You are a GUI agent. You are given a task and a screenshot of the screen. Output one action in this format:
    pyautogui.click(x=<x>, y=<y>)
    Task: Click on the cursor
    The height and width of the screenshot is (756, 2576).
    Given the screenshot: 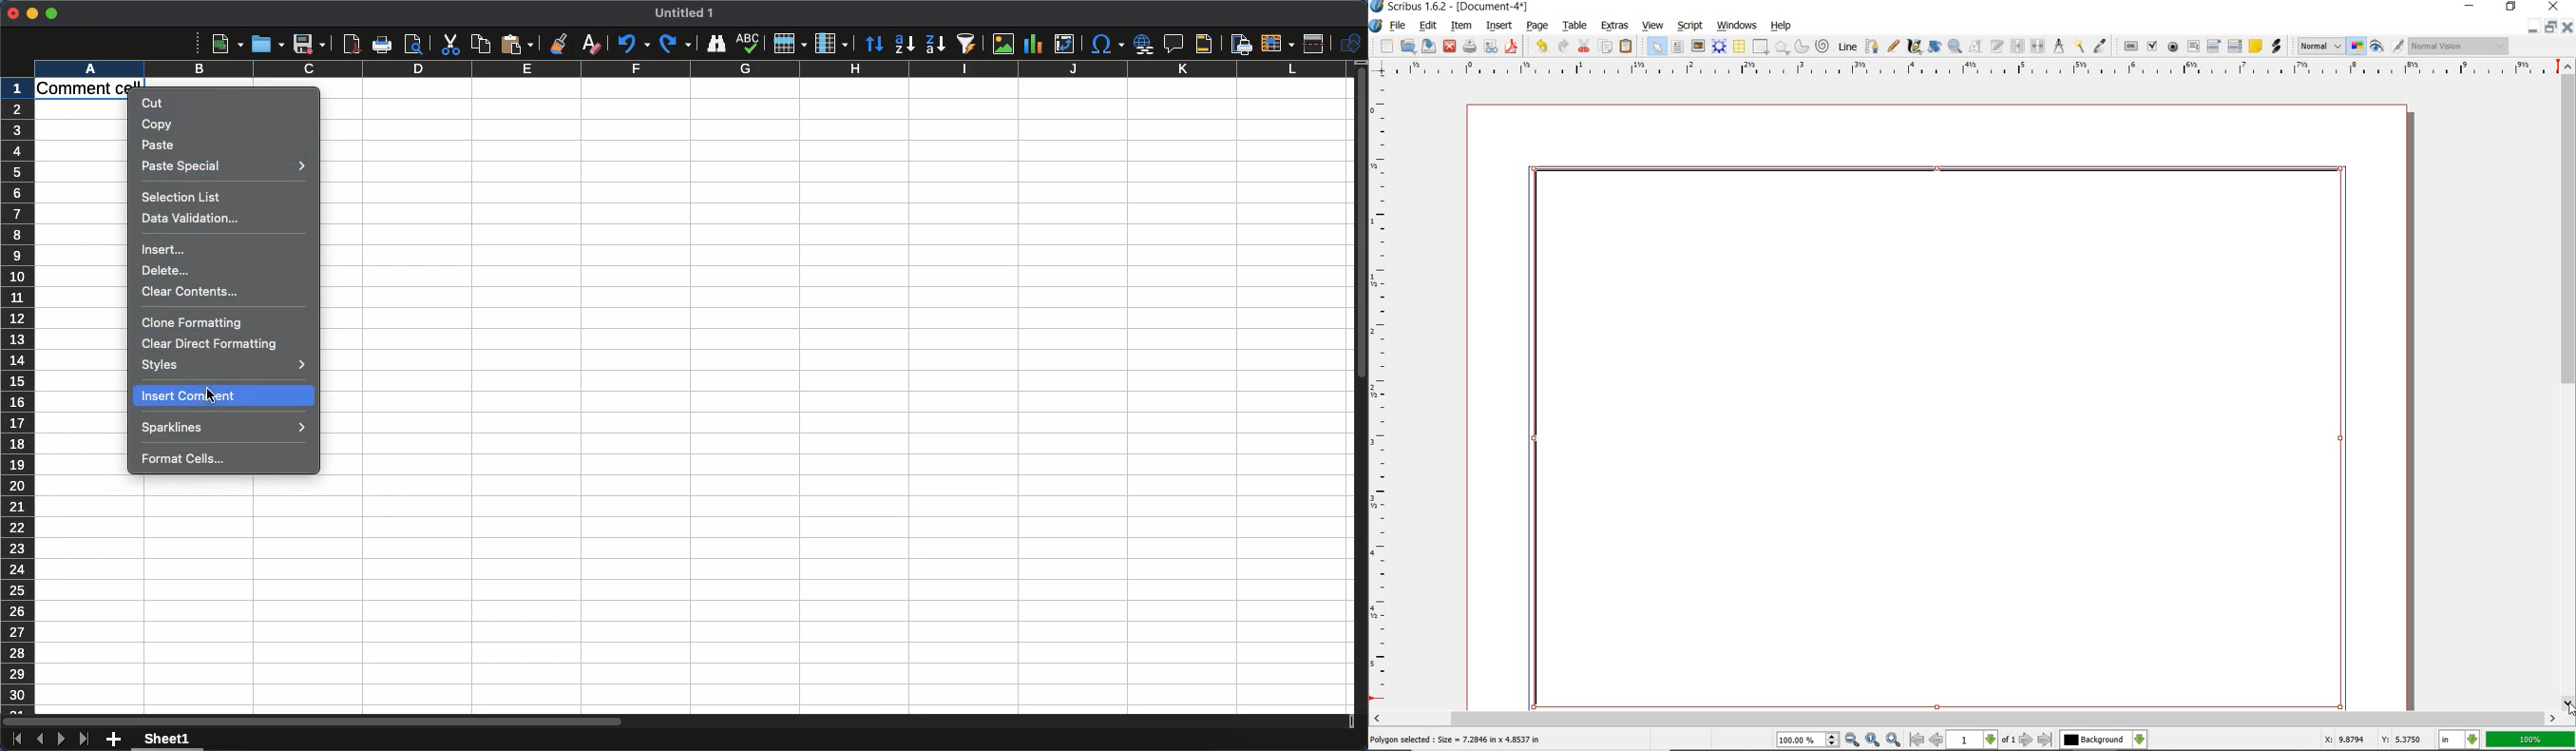 What is the action you would take?
    pyautogui.click(x=2568, y=706)
    